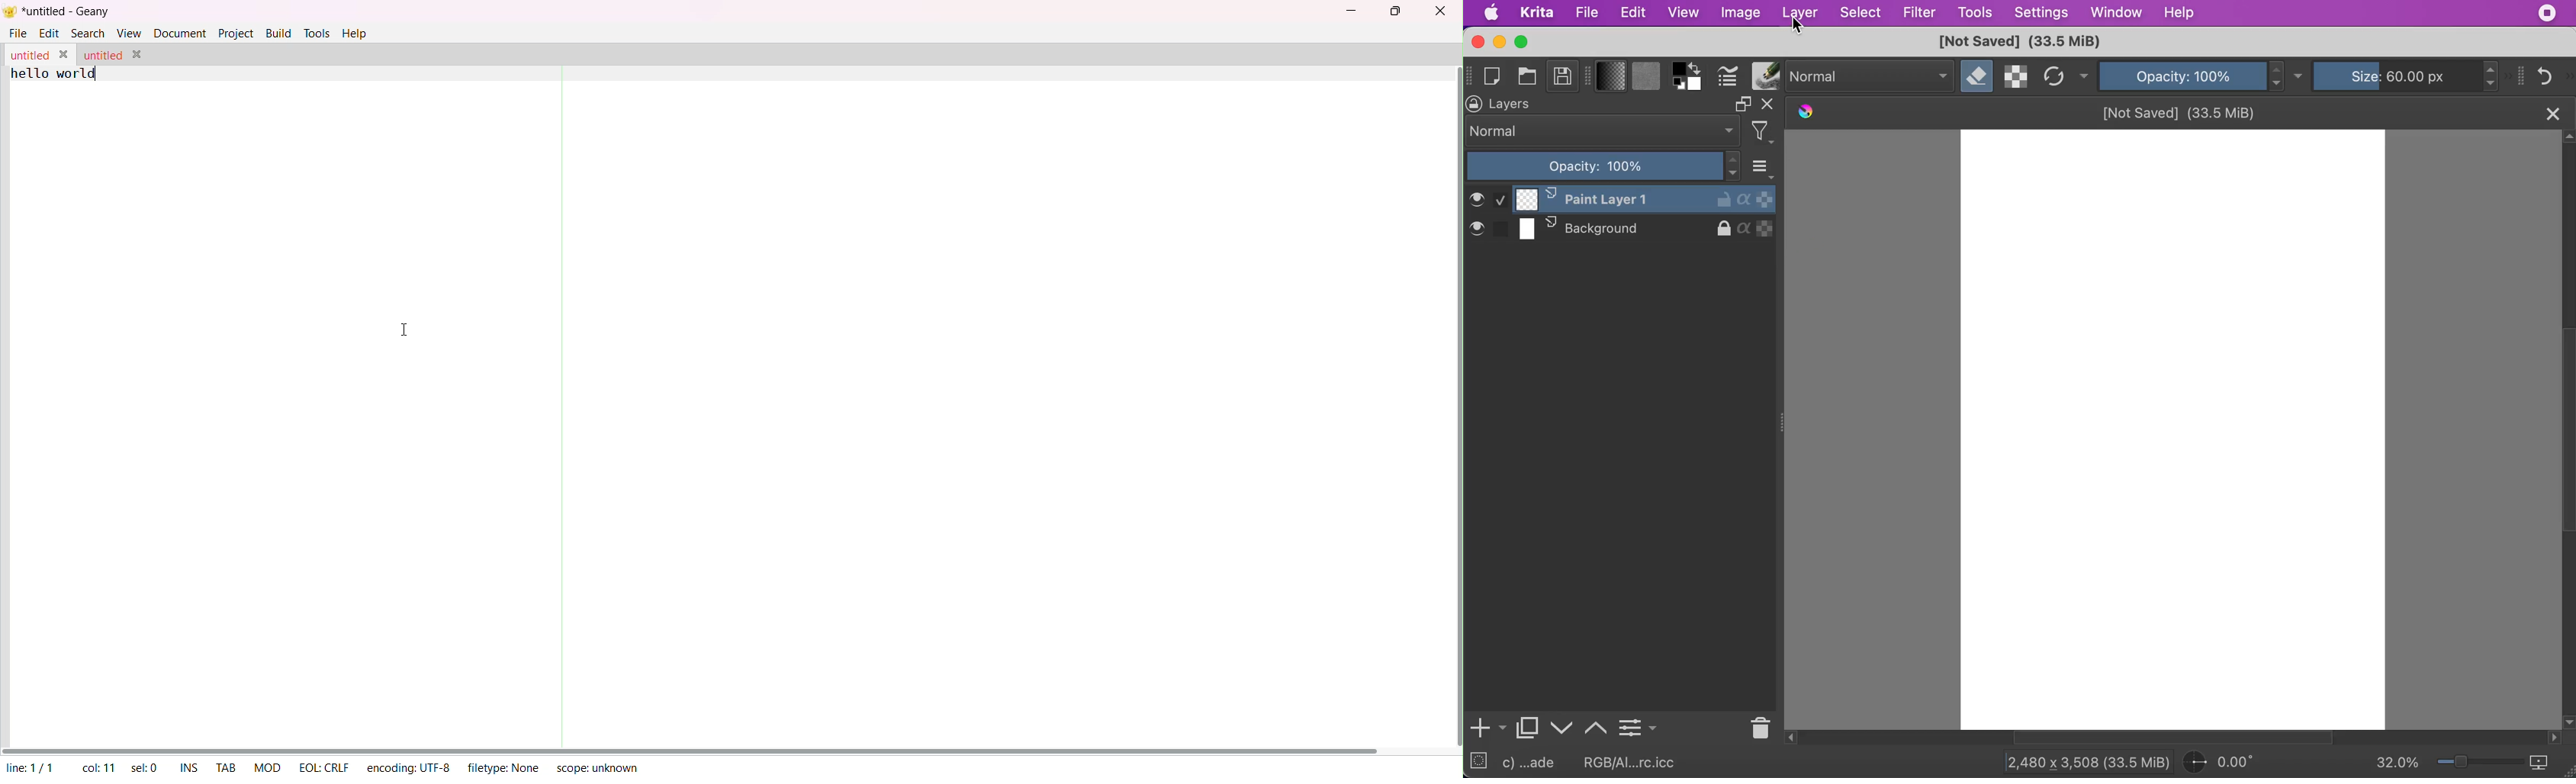  I want to click on close, so click(2551, 112).